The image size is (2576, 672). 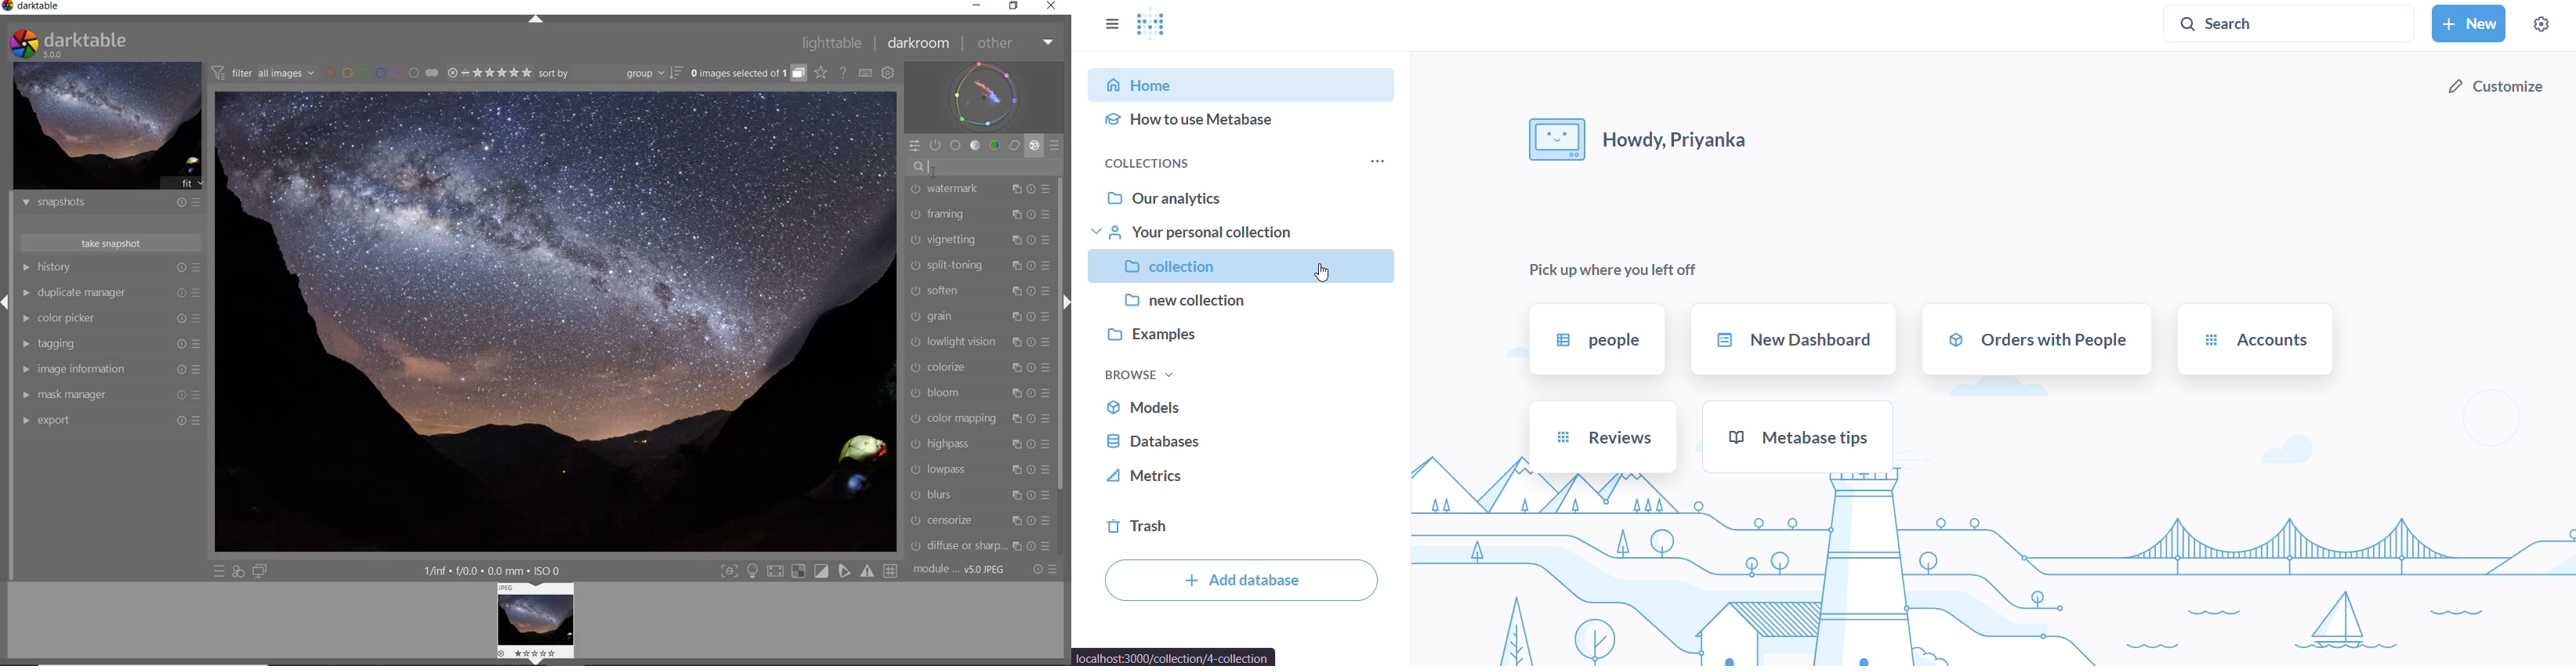 What do you see at coordinates (24, 317) in the screenshot?
I see `COLOR PICKER` at bounding box center [24, 317].